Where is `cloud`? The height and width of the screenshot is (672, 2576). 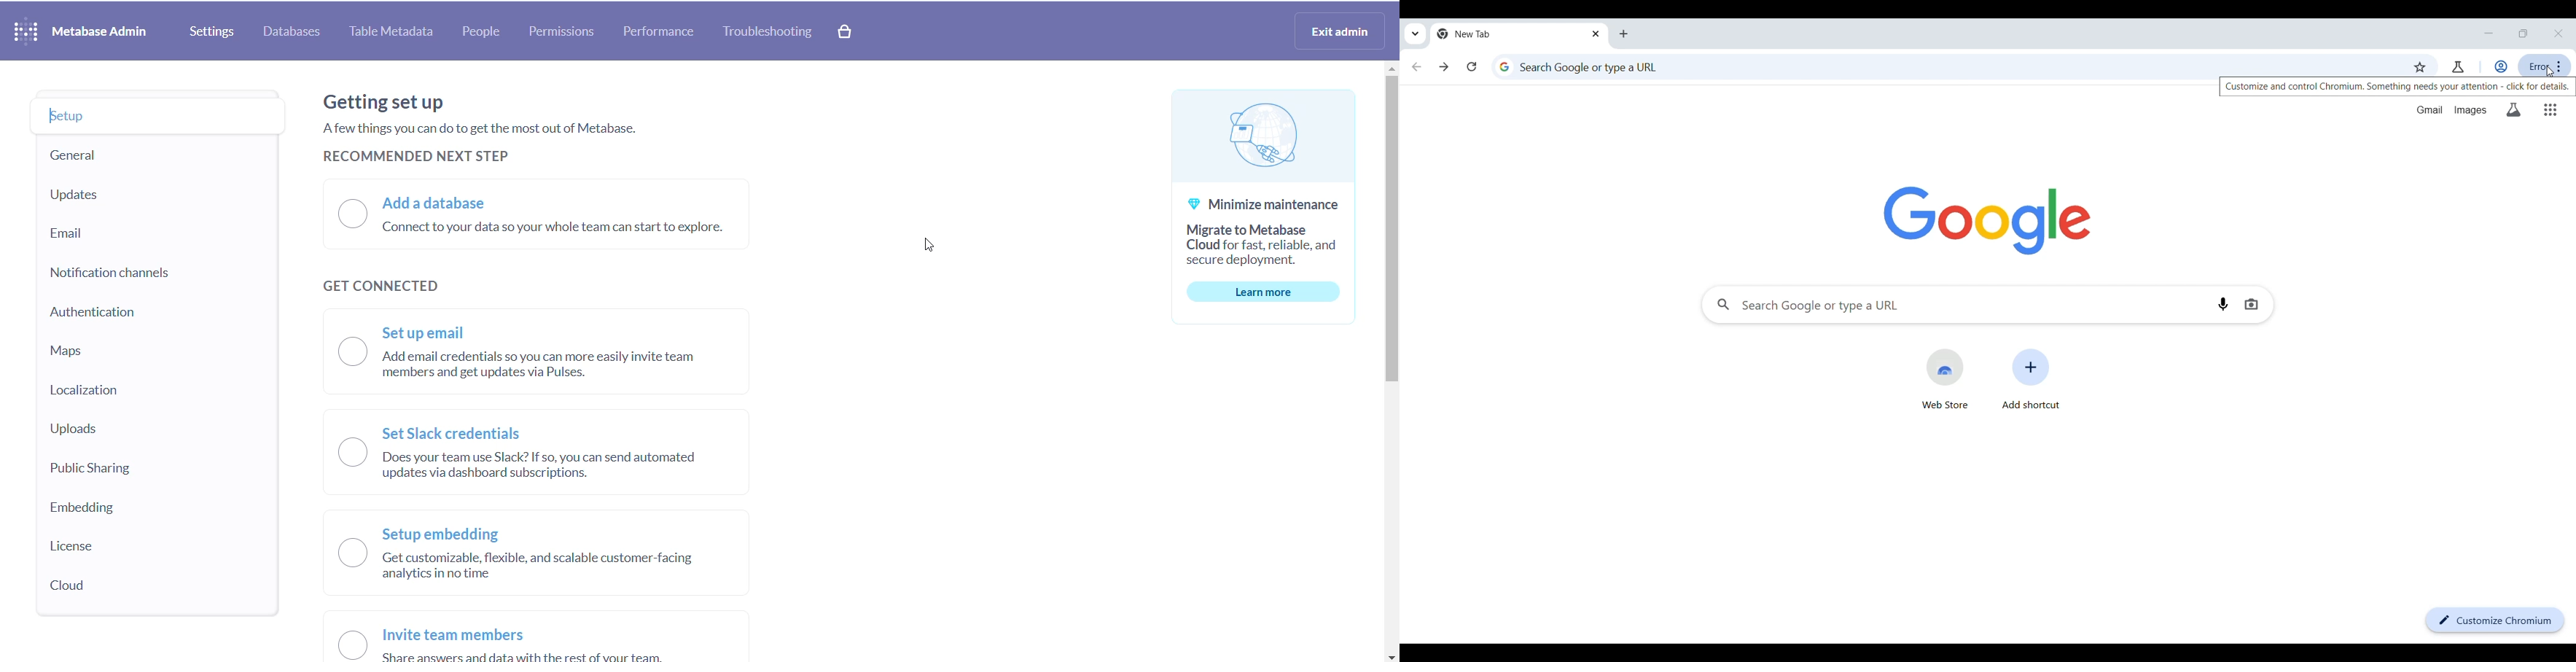
cloud is located at coordinates (91, 587).